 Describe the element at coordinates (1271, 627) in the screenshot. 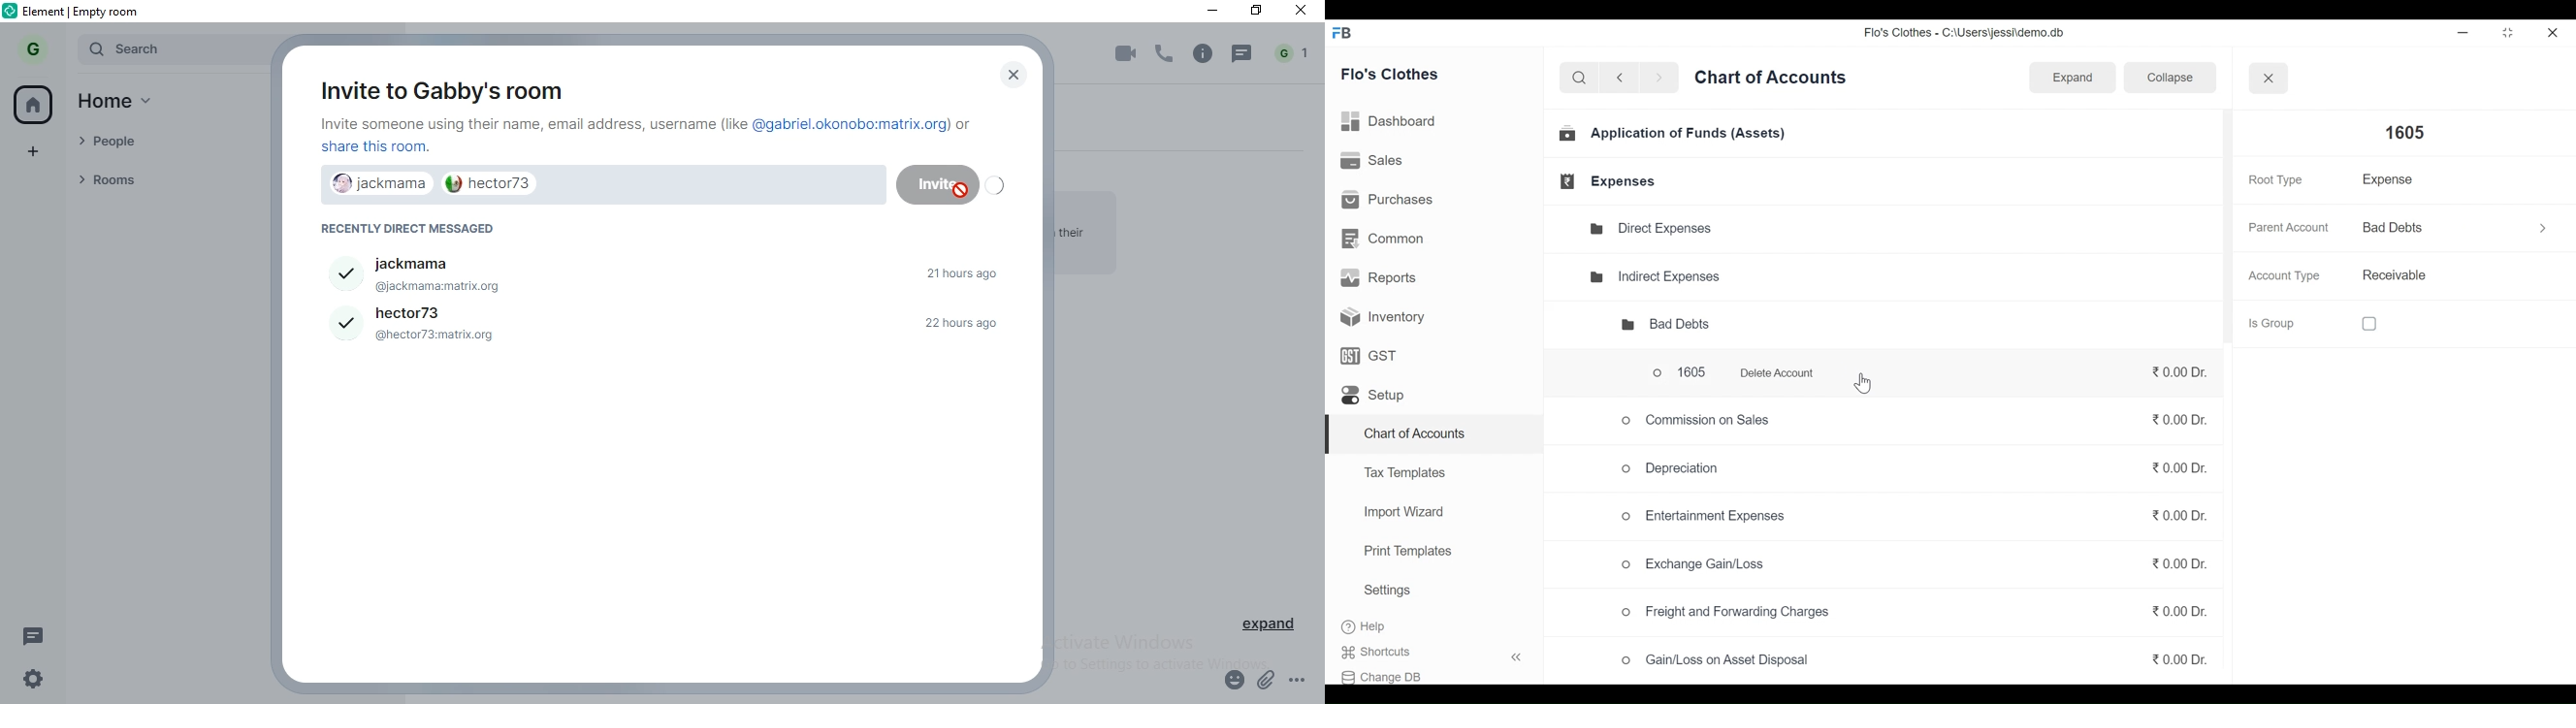

I see `expand` at that location.